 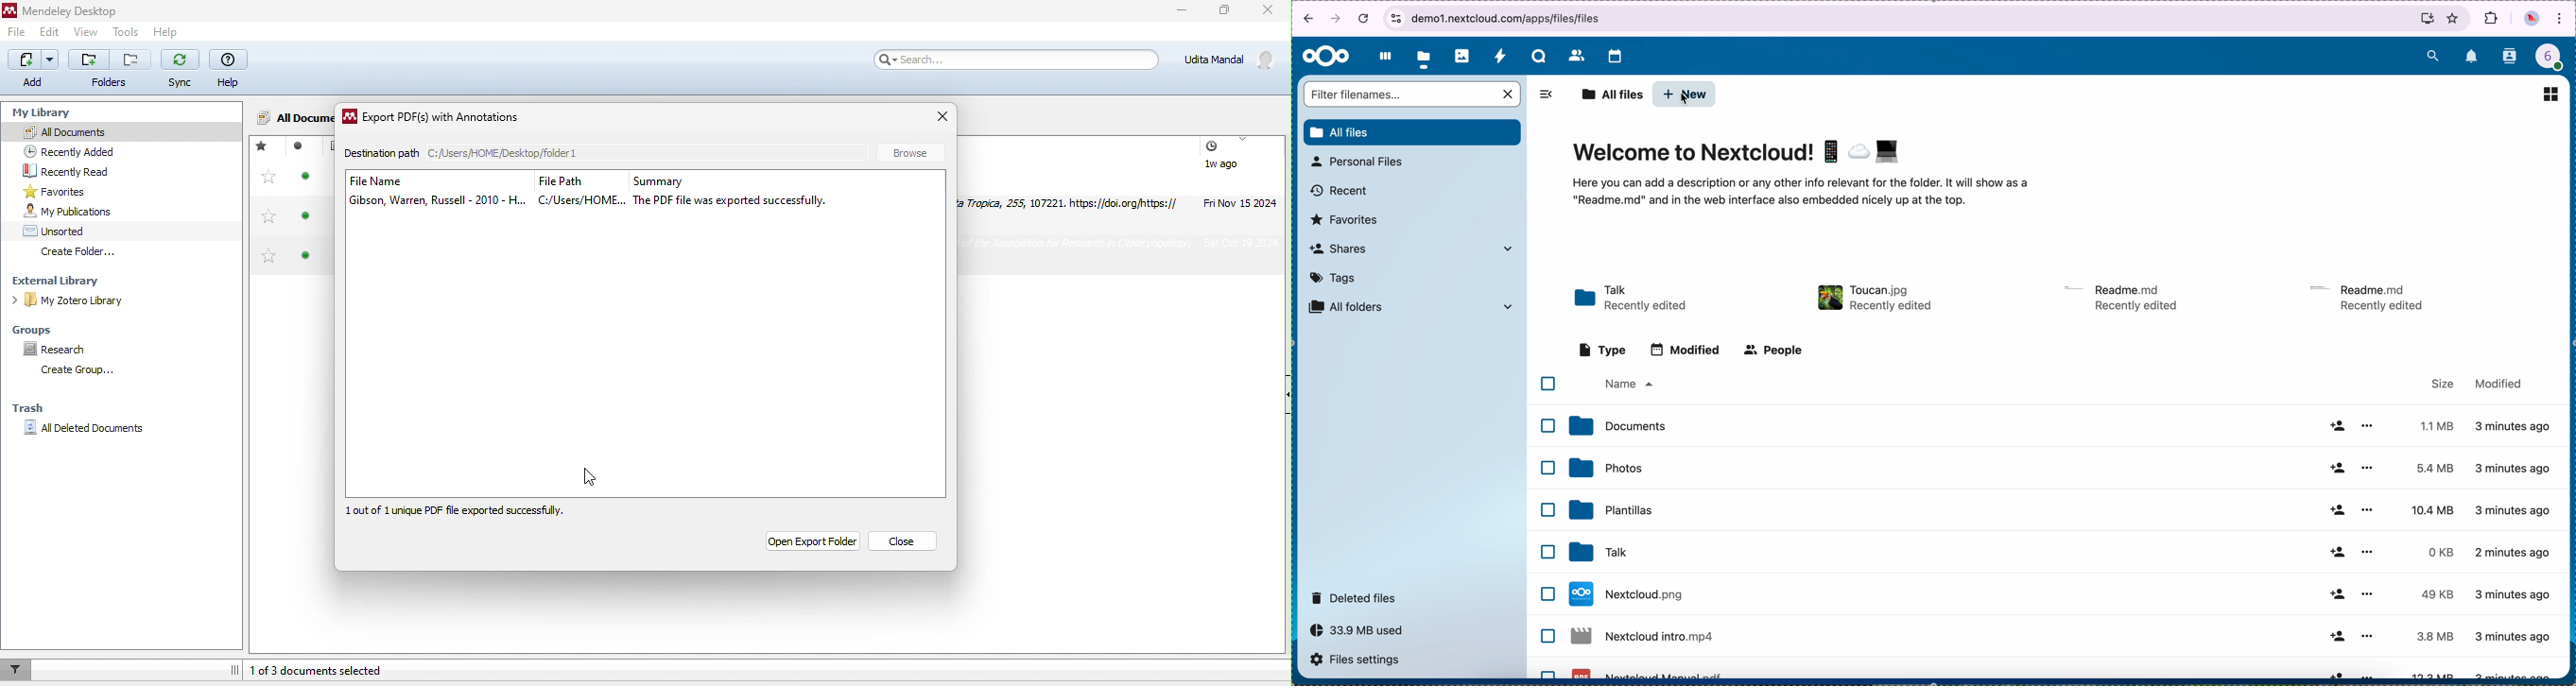 What do you see at coordinates (2515, 468) in the screenshot?
I see `4 minutes ago` at bounding box center [2515, 468].